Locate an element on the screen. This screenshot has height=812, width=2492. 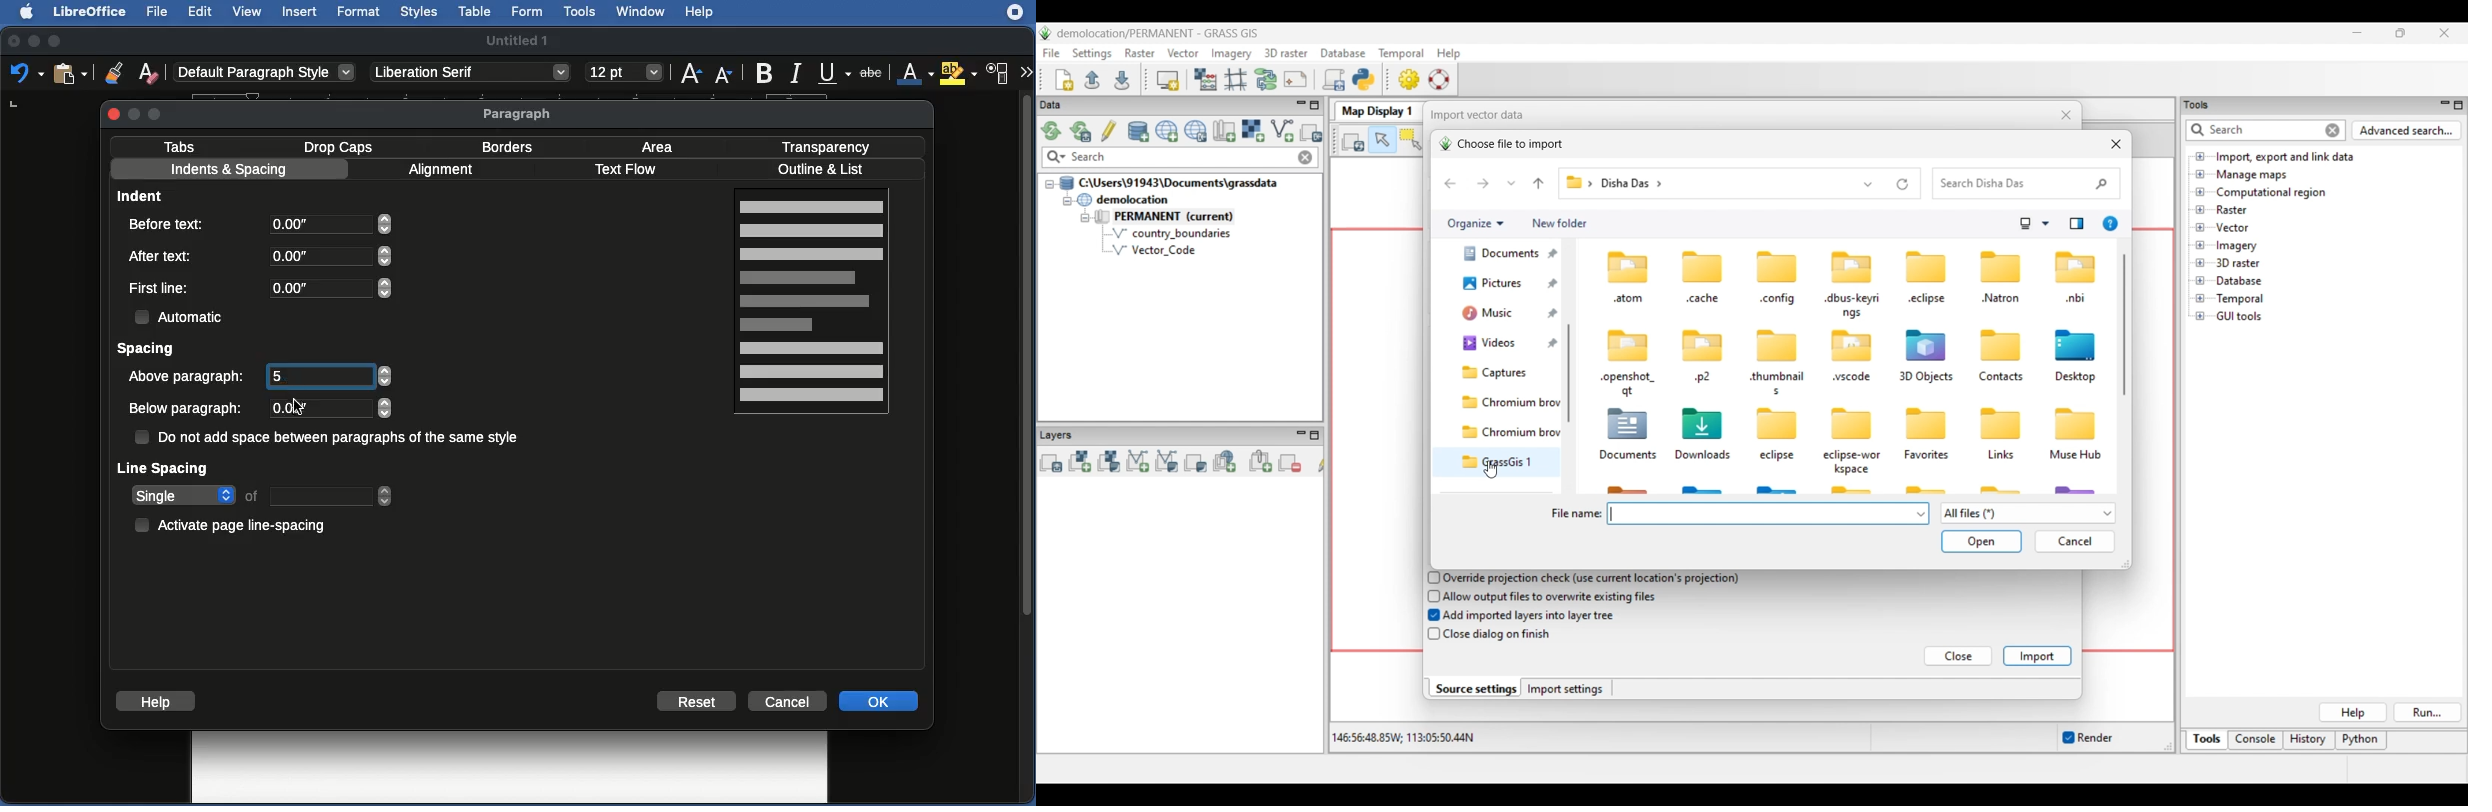
Form is located at coordinates (529, 13).